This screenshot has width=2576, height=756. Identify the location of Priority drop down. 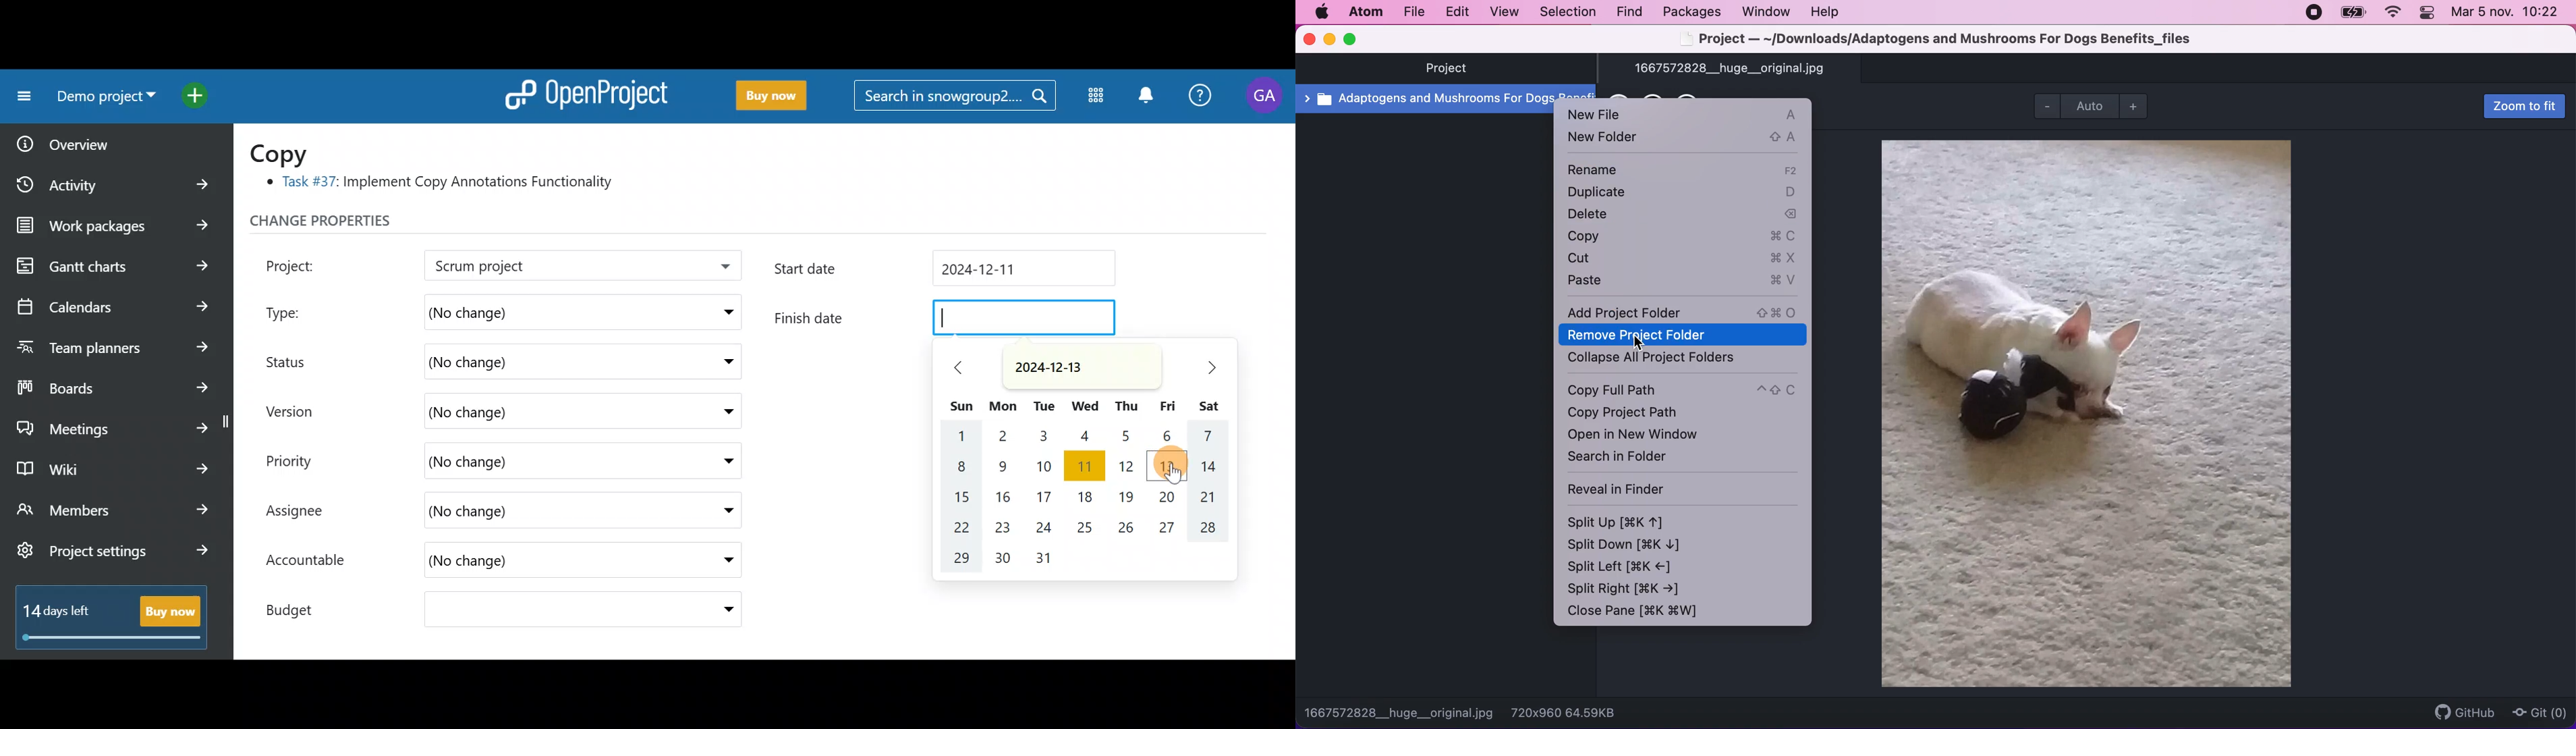
(715, 460).